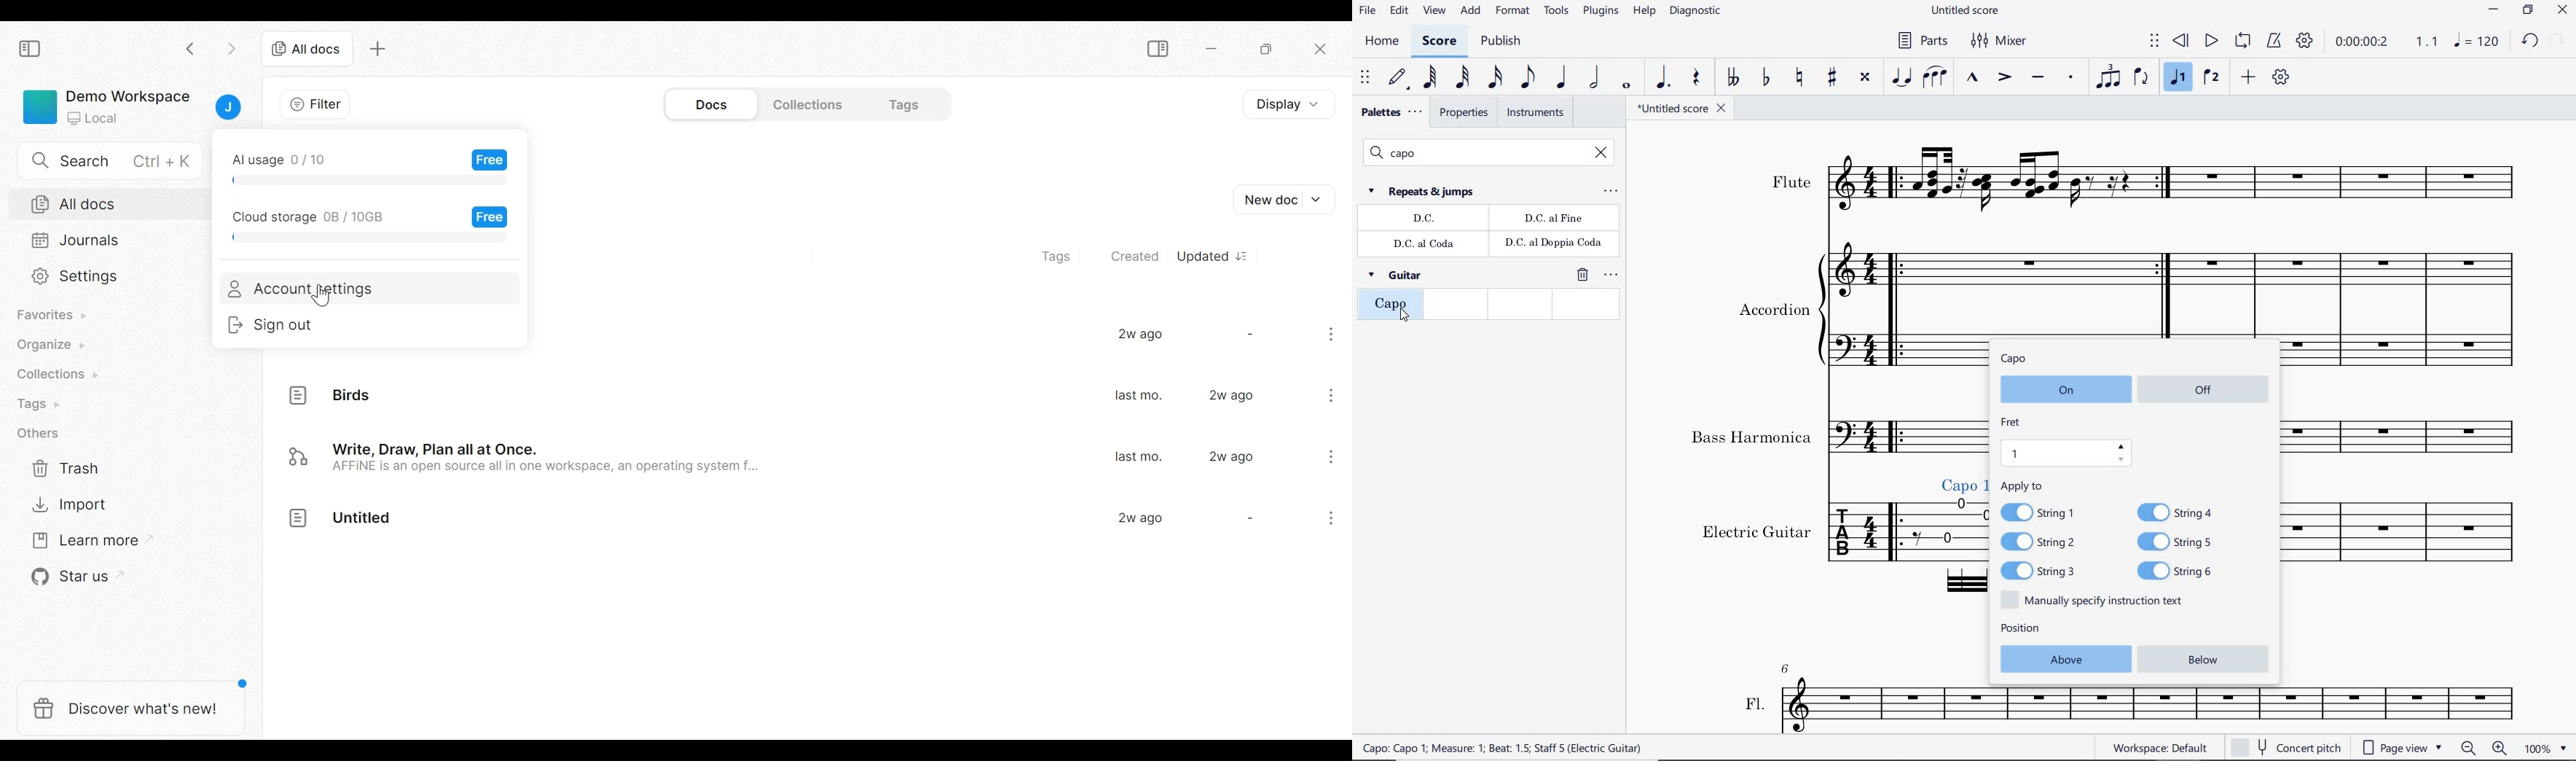  Describe the element at coordinates (1974, 79) in the screenshot. I see `marcato` at that location.